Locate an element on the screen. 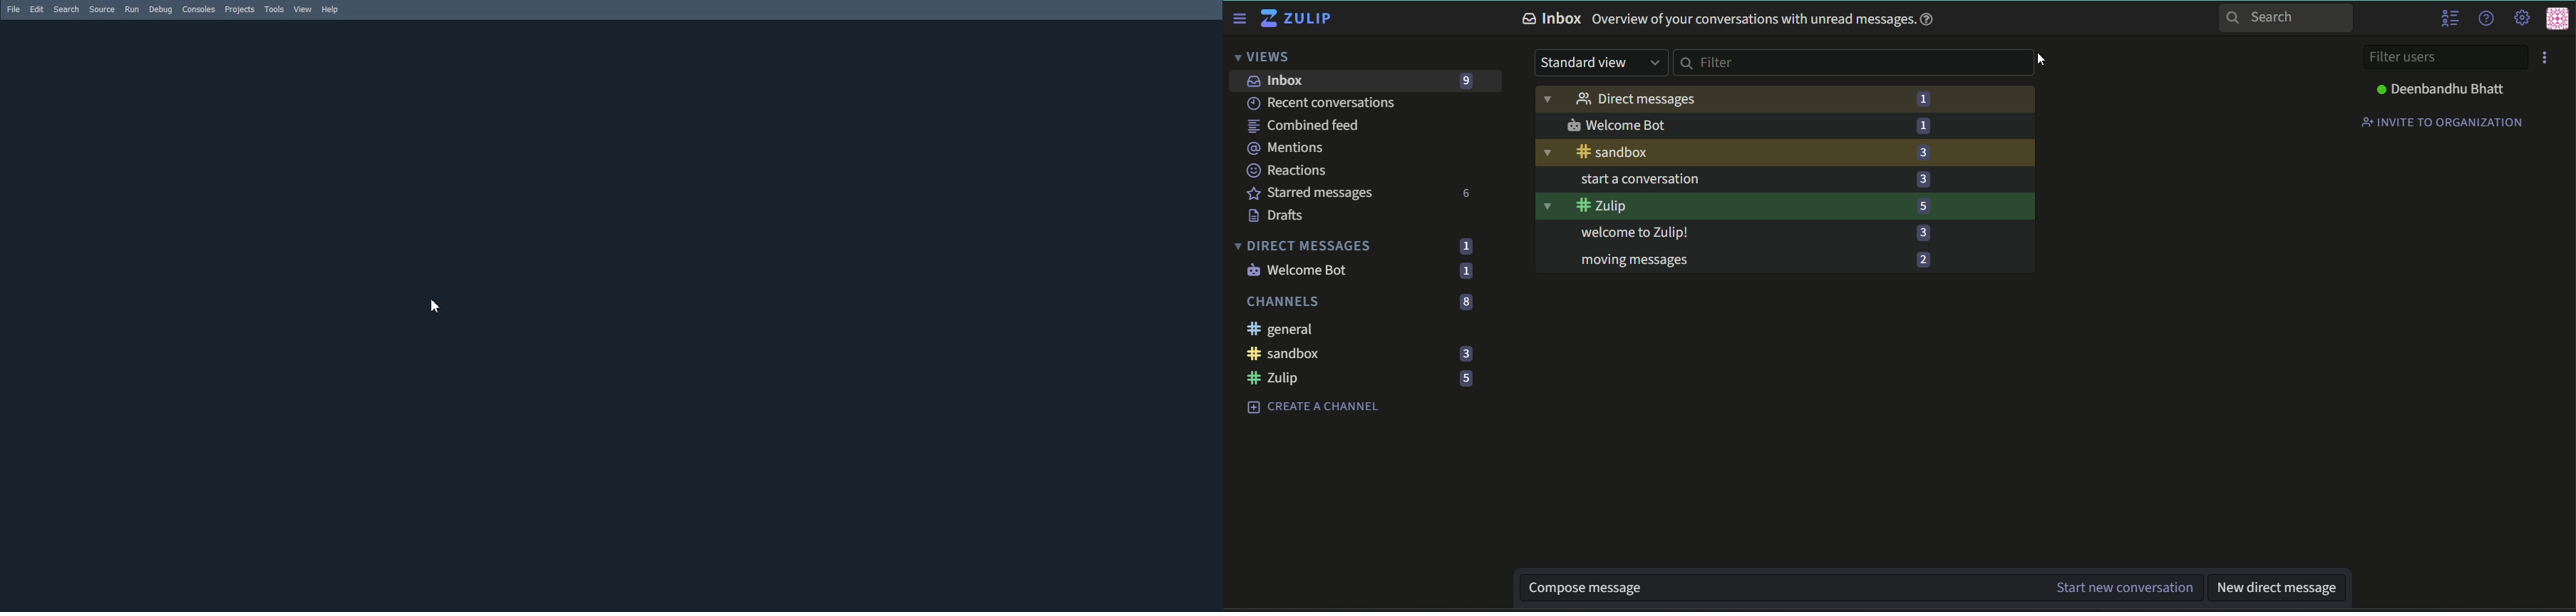 Image resolution: width=2576 pixels, height=616 pixels. user menu is located at coordinates (2557, 20).